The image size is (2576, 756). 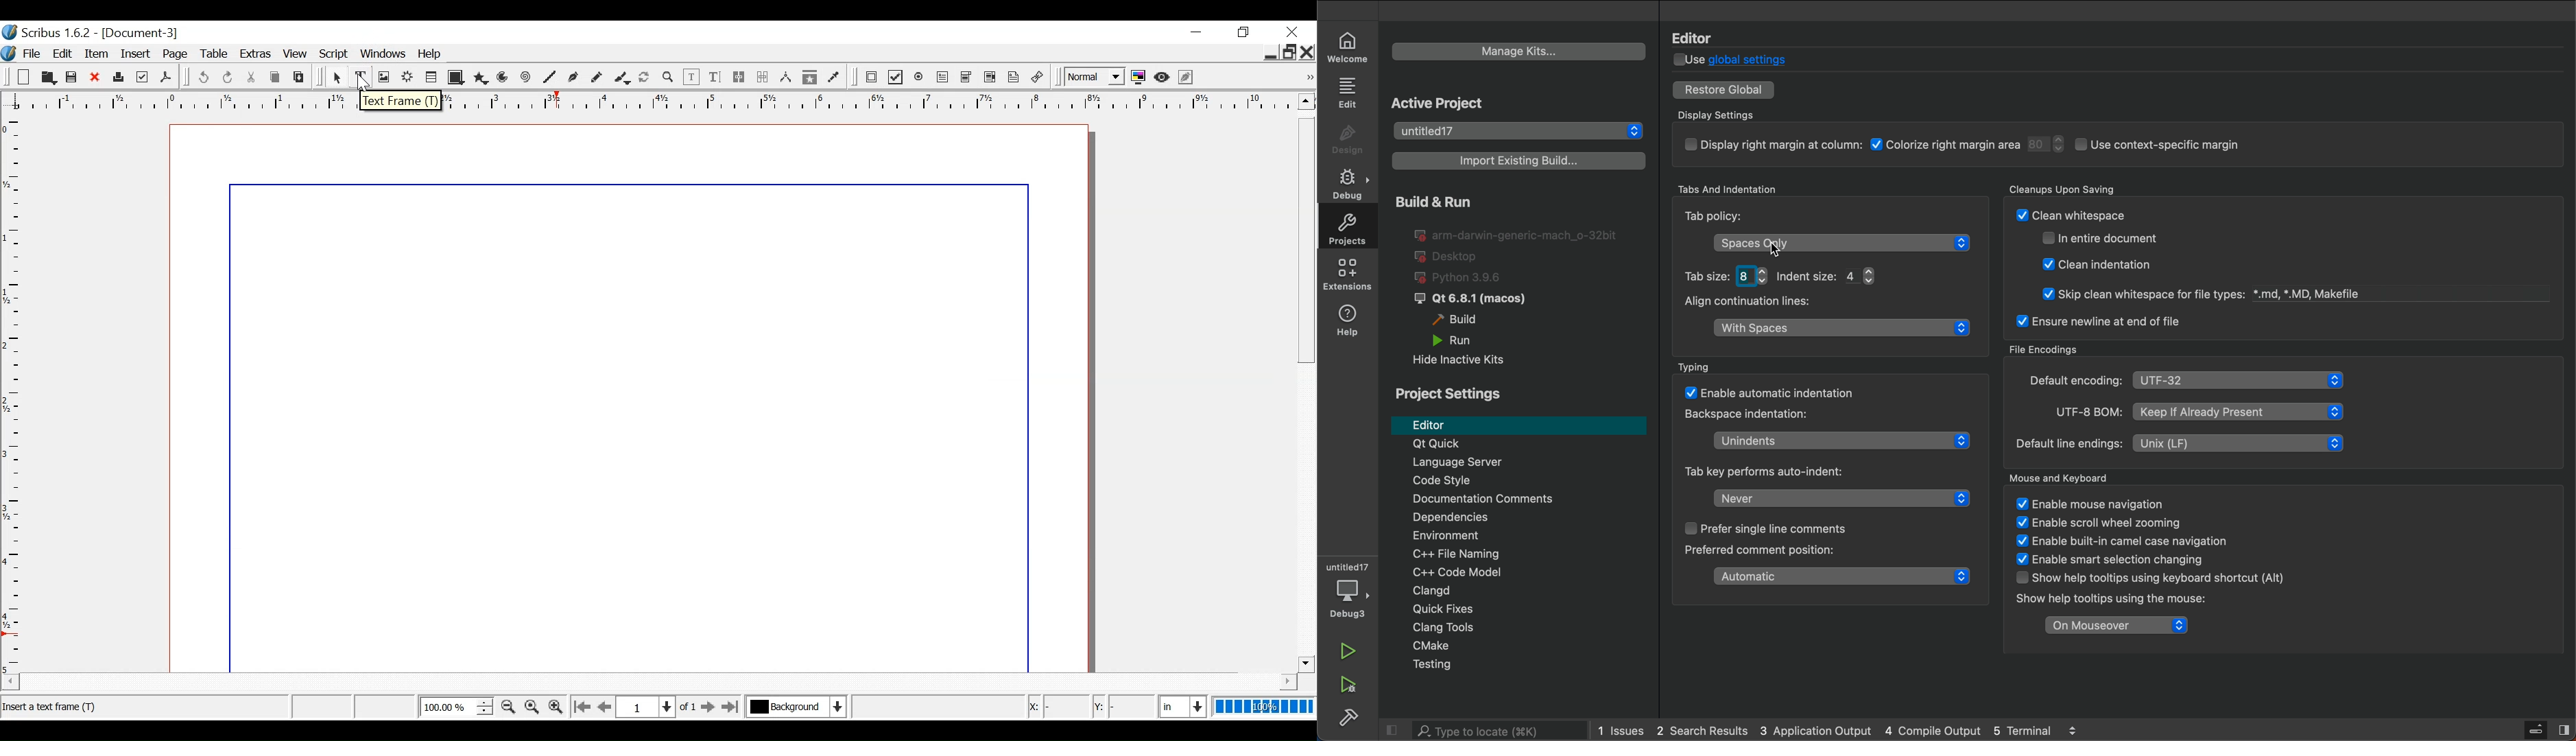 What do you see at coordinates (1700, 37) in the screenshot?
I see `Editor` at bounding box center [1700, 37].